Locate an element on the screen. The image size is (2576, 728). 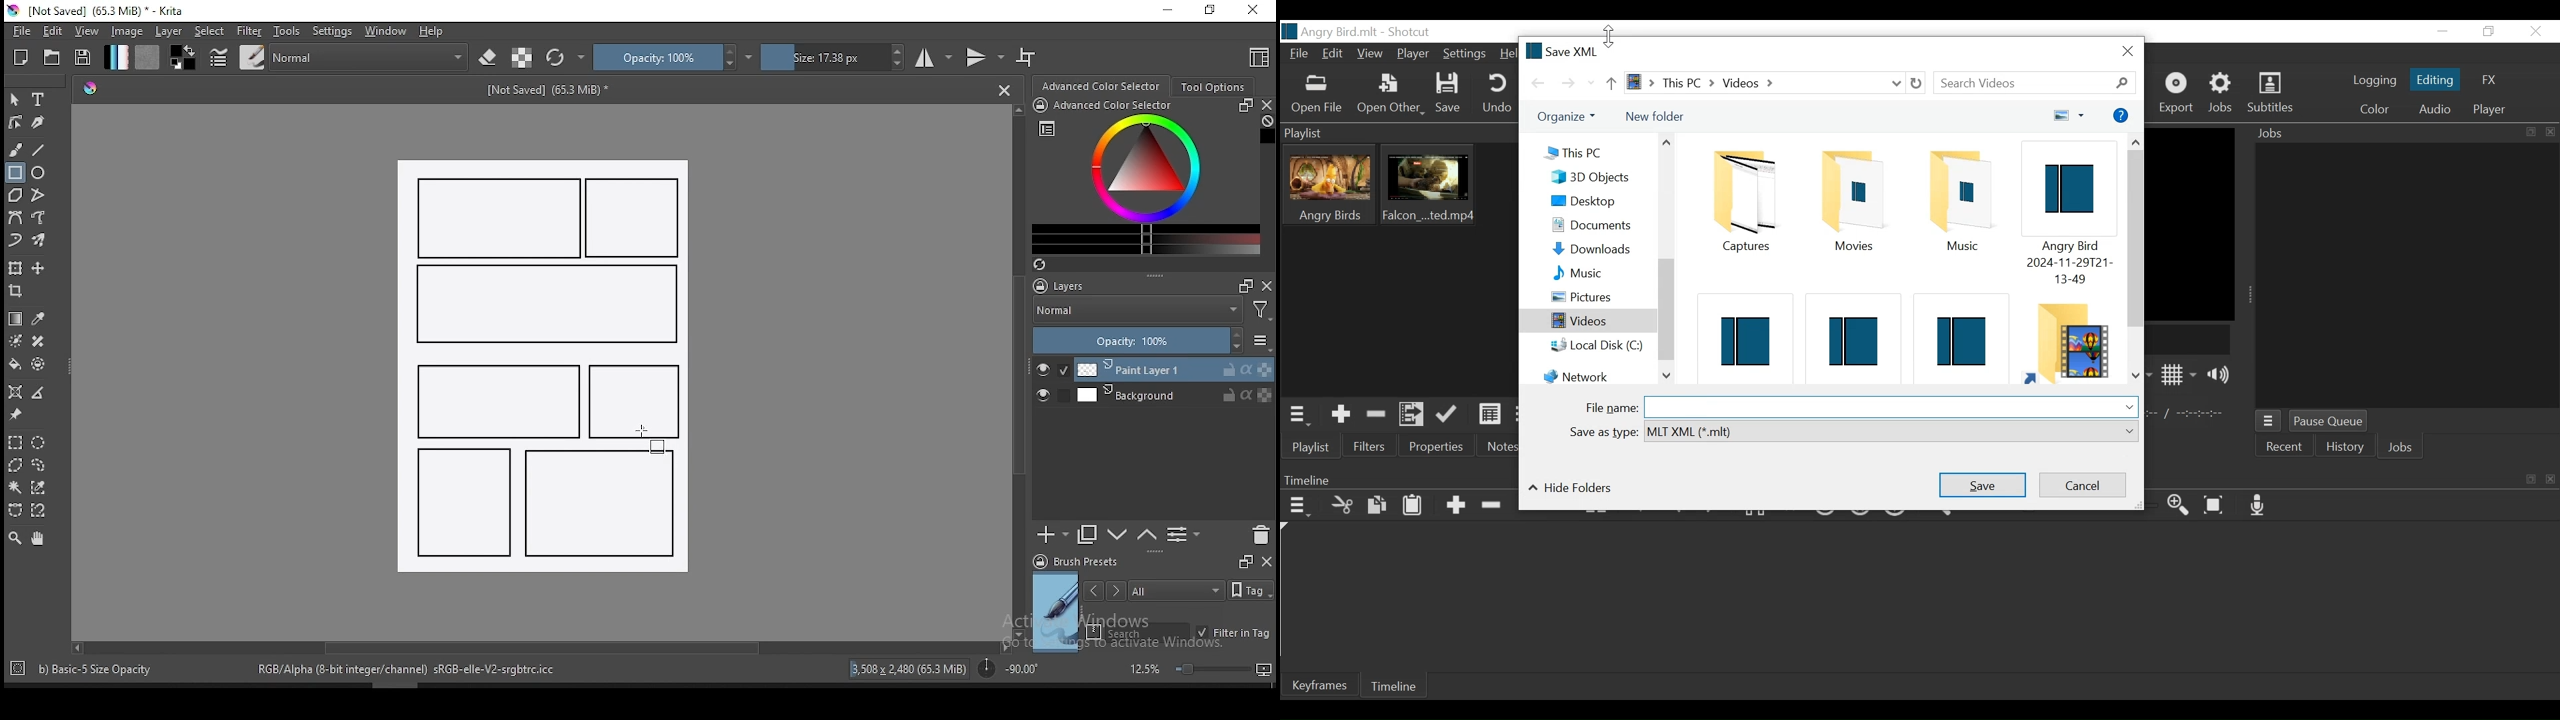
zoom tool is located at coordinates (15, 537).